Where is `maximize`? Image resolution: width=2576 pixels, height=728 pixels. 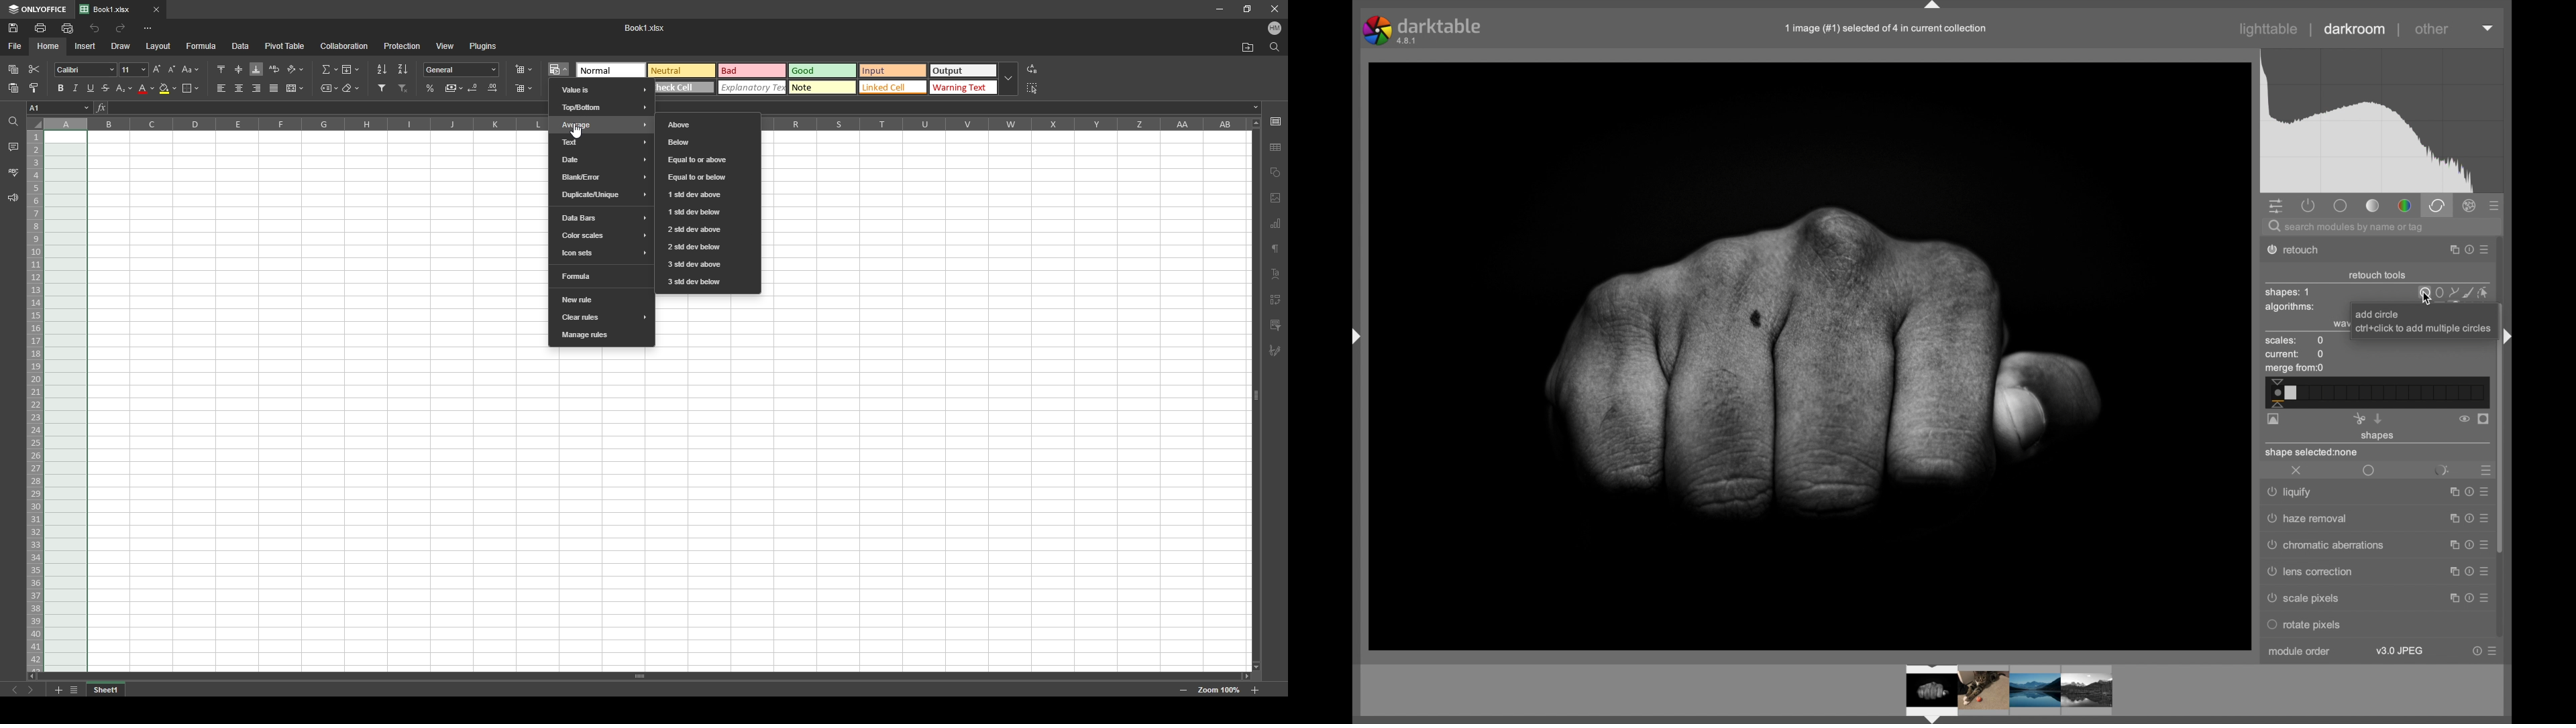
maximize is located at coordinates (2451, 597).